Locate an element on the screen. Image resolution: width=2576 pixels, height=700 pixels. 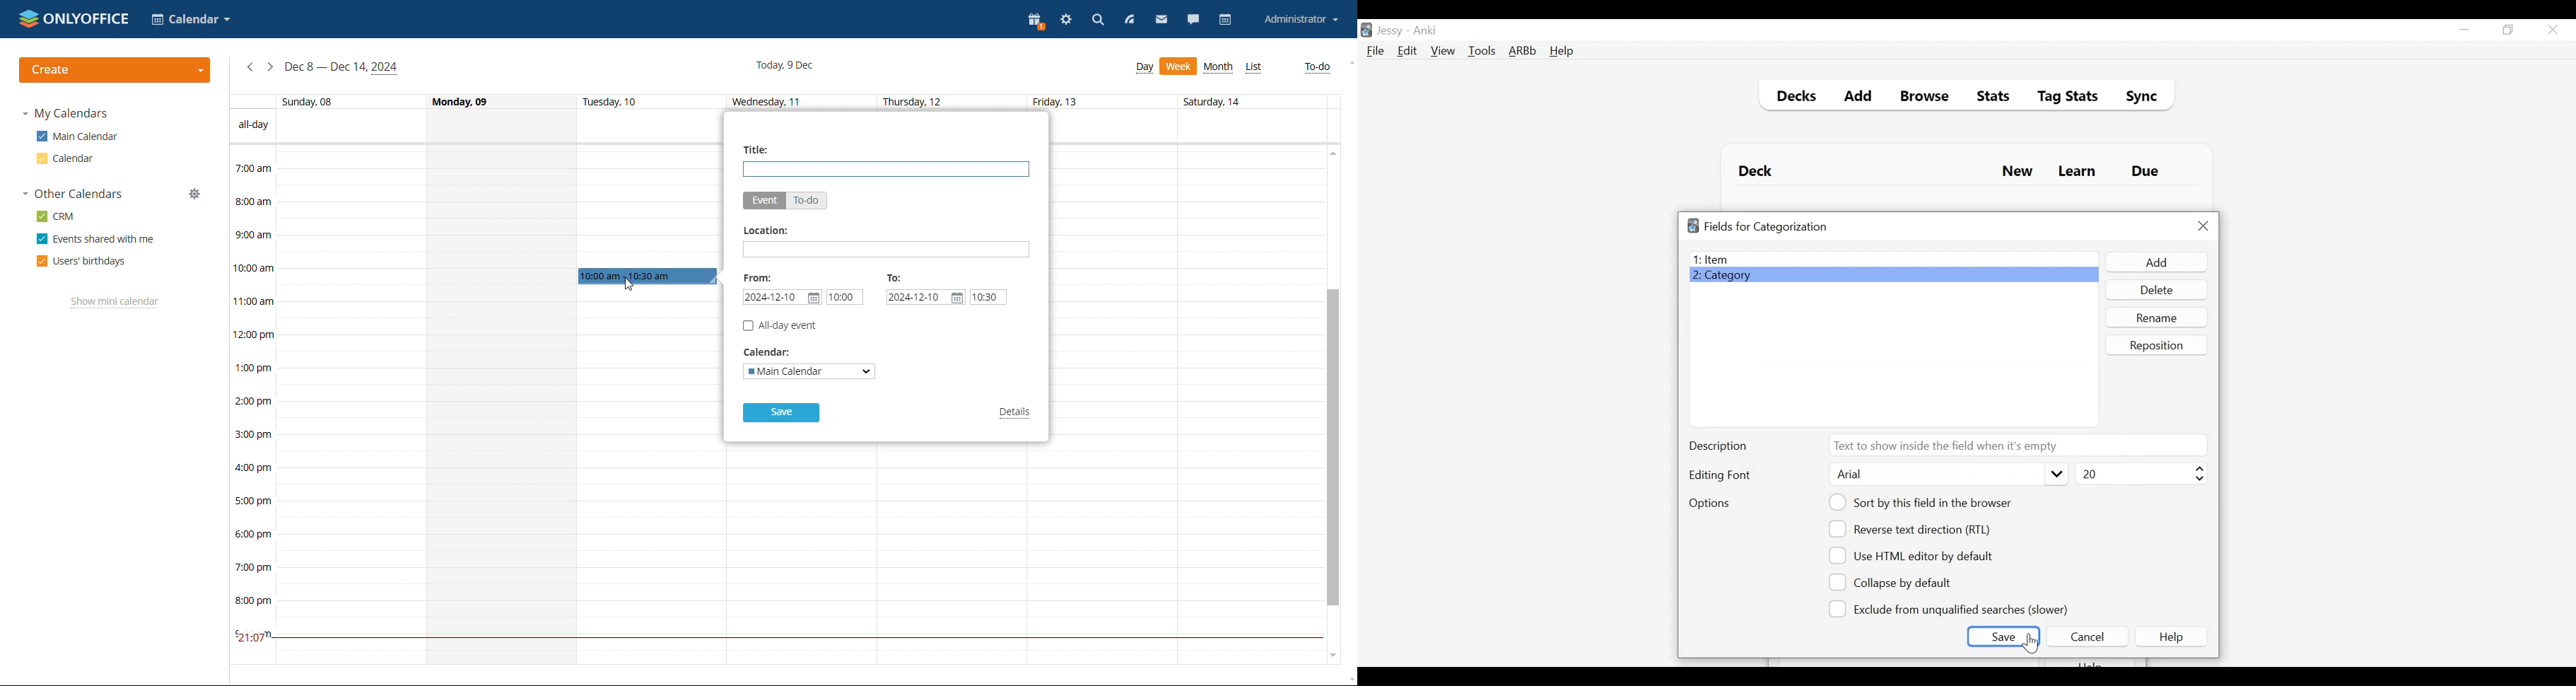
details is located at coordinates (1017, 414).